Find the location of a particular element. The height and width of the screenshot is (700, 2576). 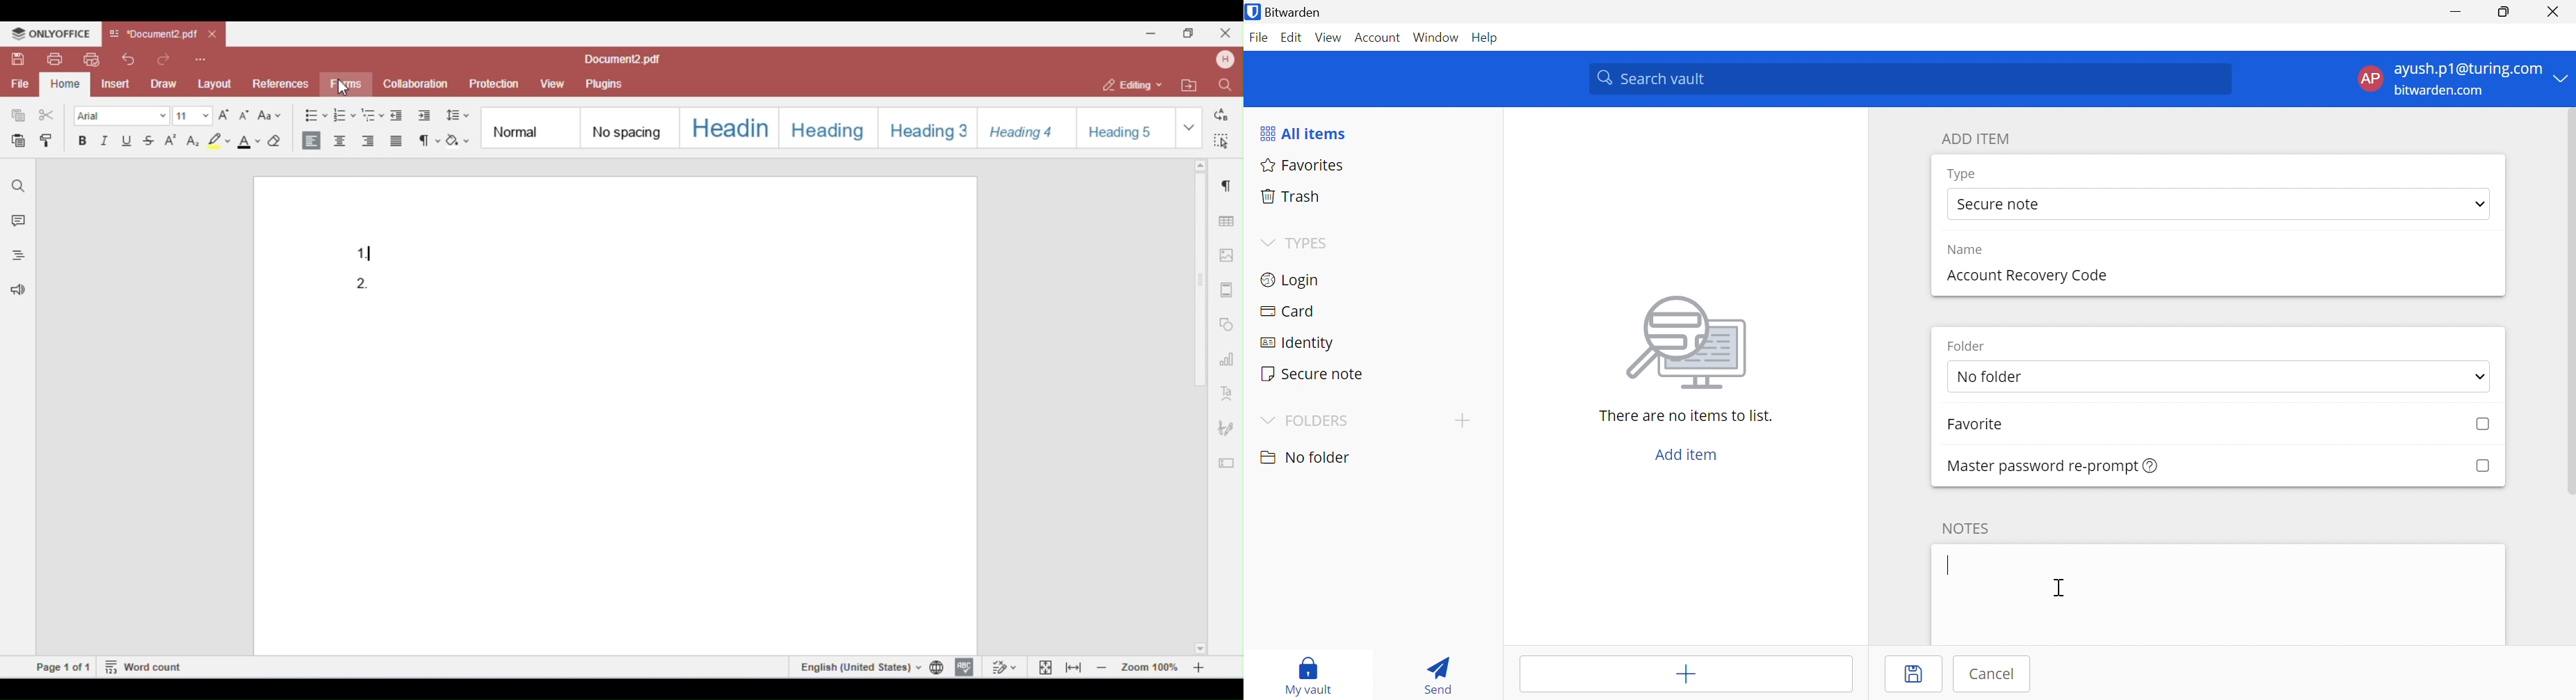

ayush.p1@turing.com is located at coordinates (2468, 70).